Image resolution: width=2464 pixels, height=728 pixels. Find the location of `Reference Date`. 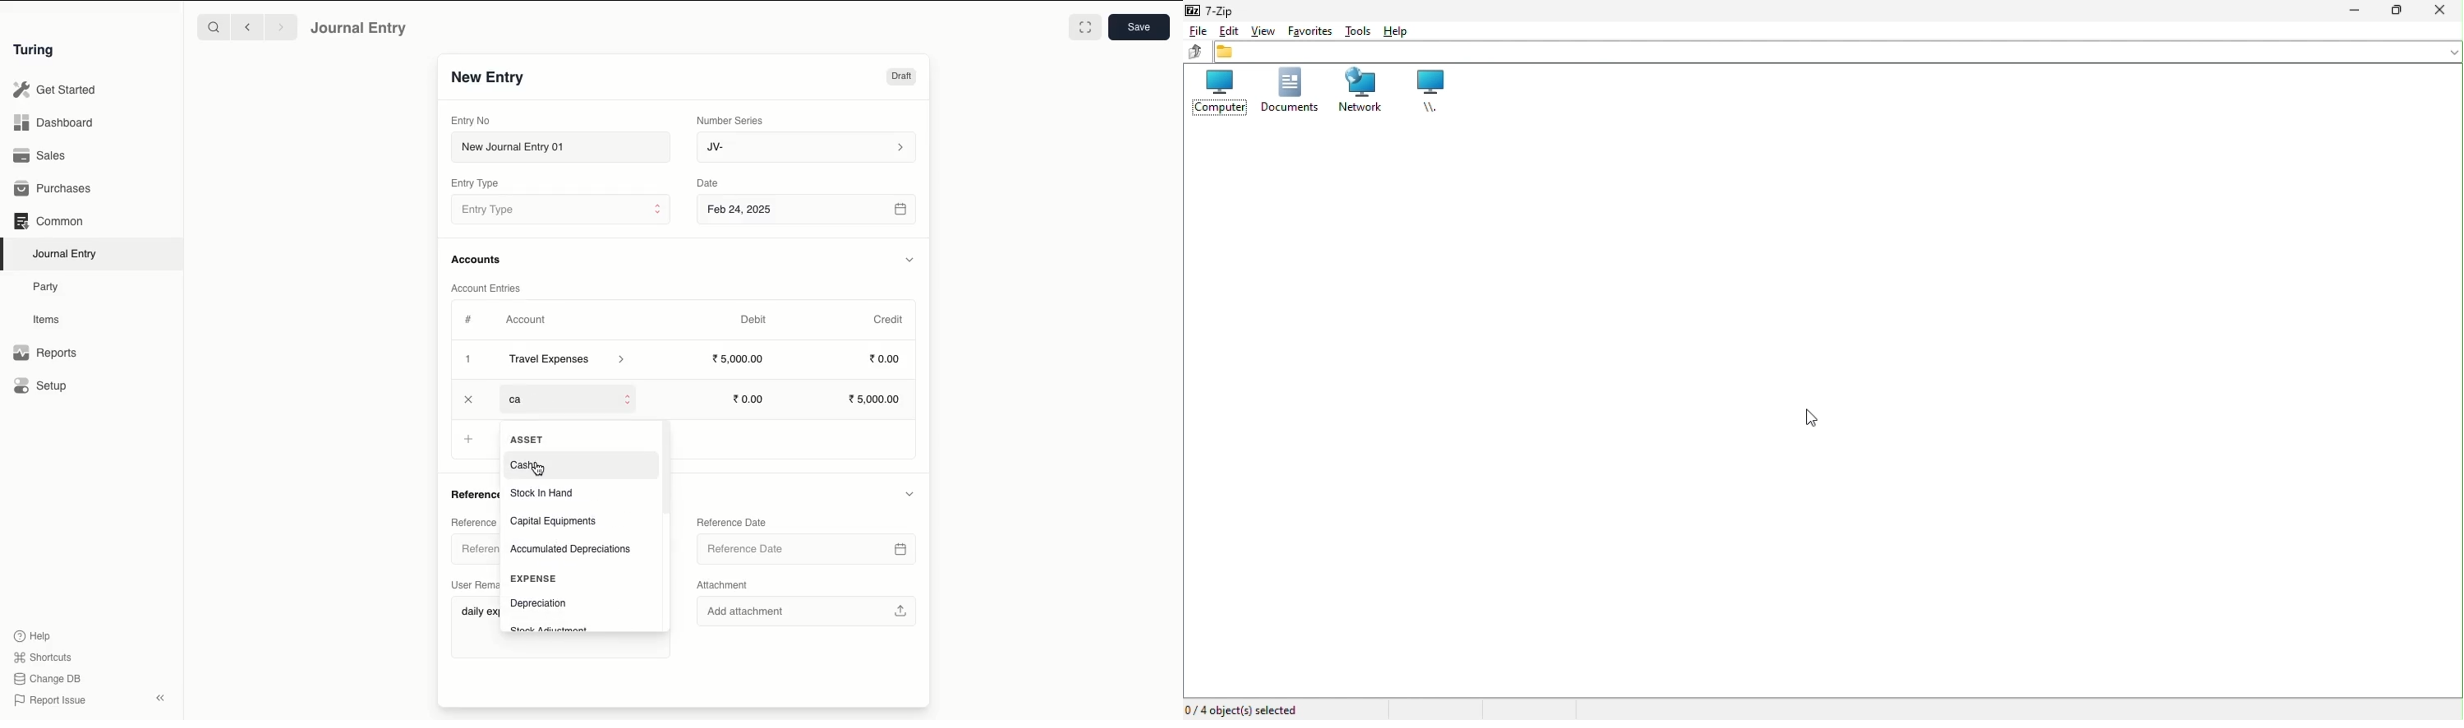

Reference Date is located at coordinates (732, 524).